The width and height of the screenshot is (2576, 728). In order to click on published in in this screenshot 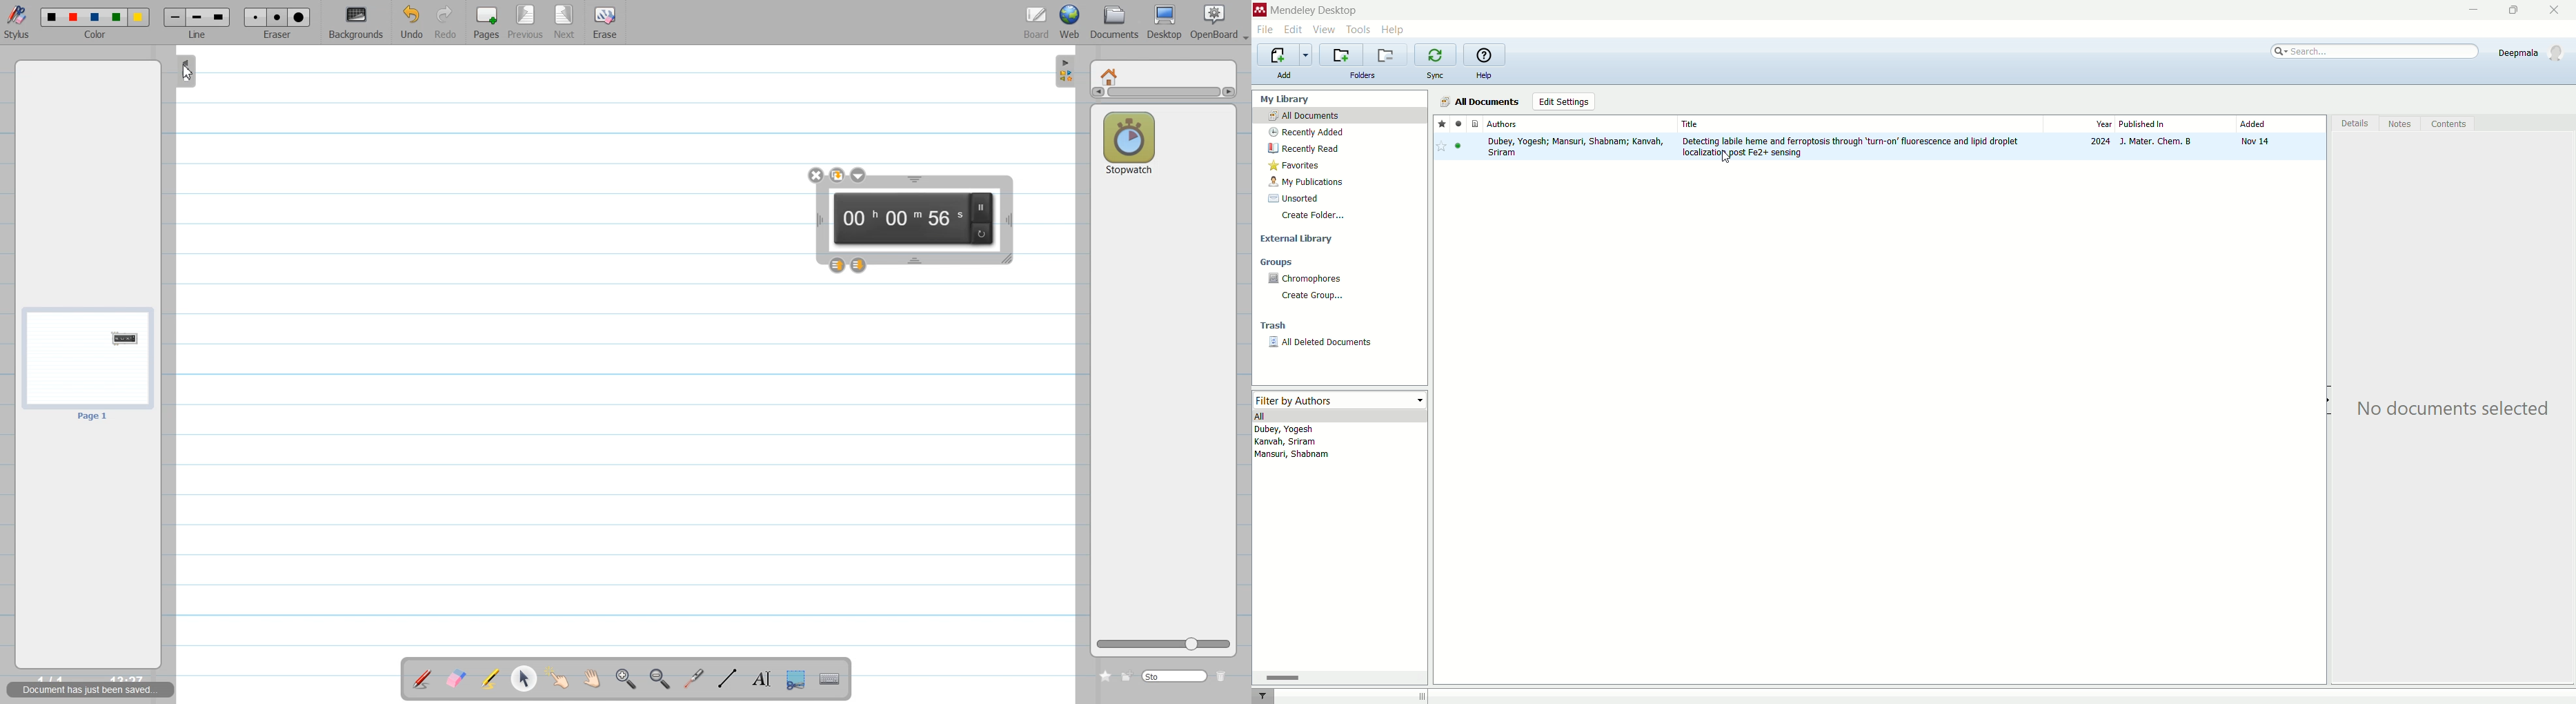, I will do `click(2174, 124)`.